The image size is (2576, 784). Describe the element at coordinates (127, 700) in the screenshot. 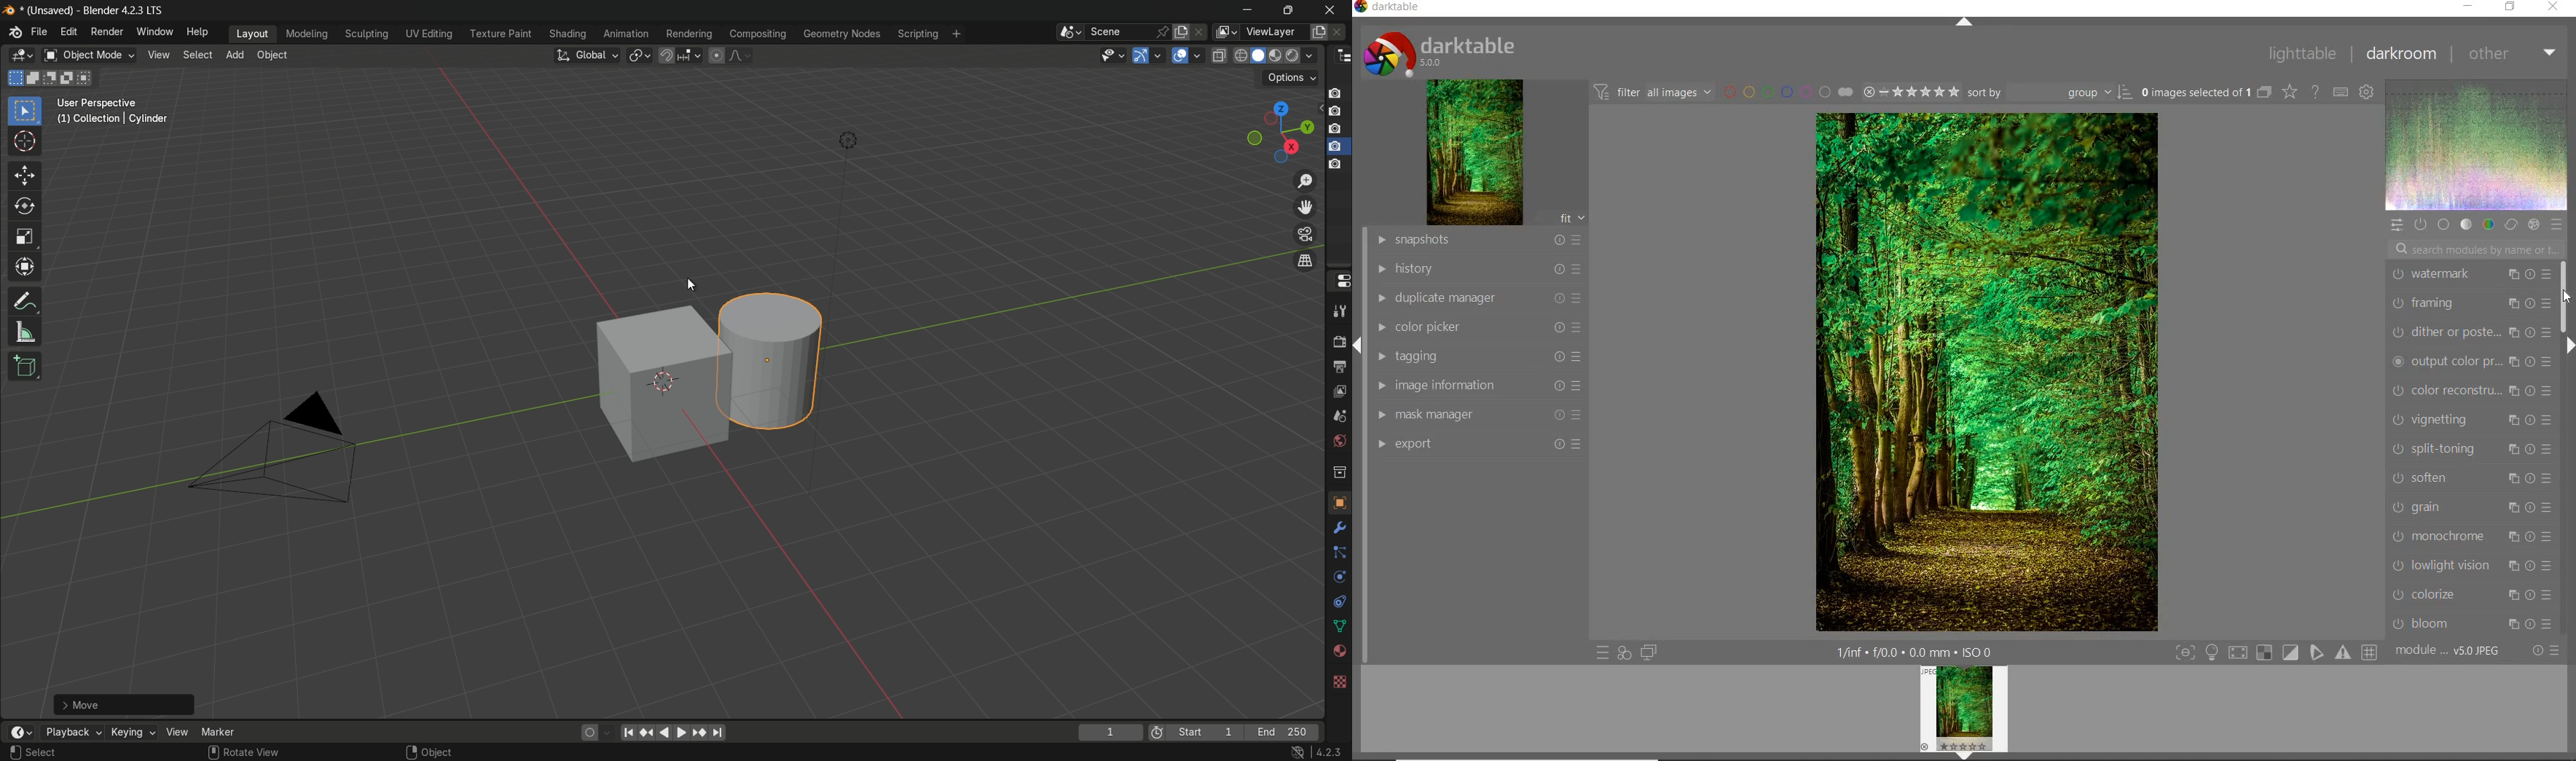

I see `add cylinder` at that location.